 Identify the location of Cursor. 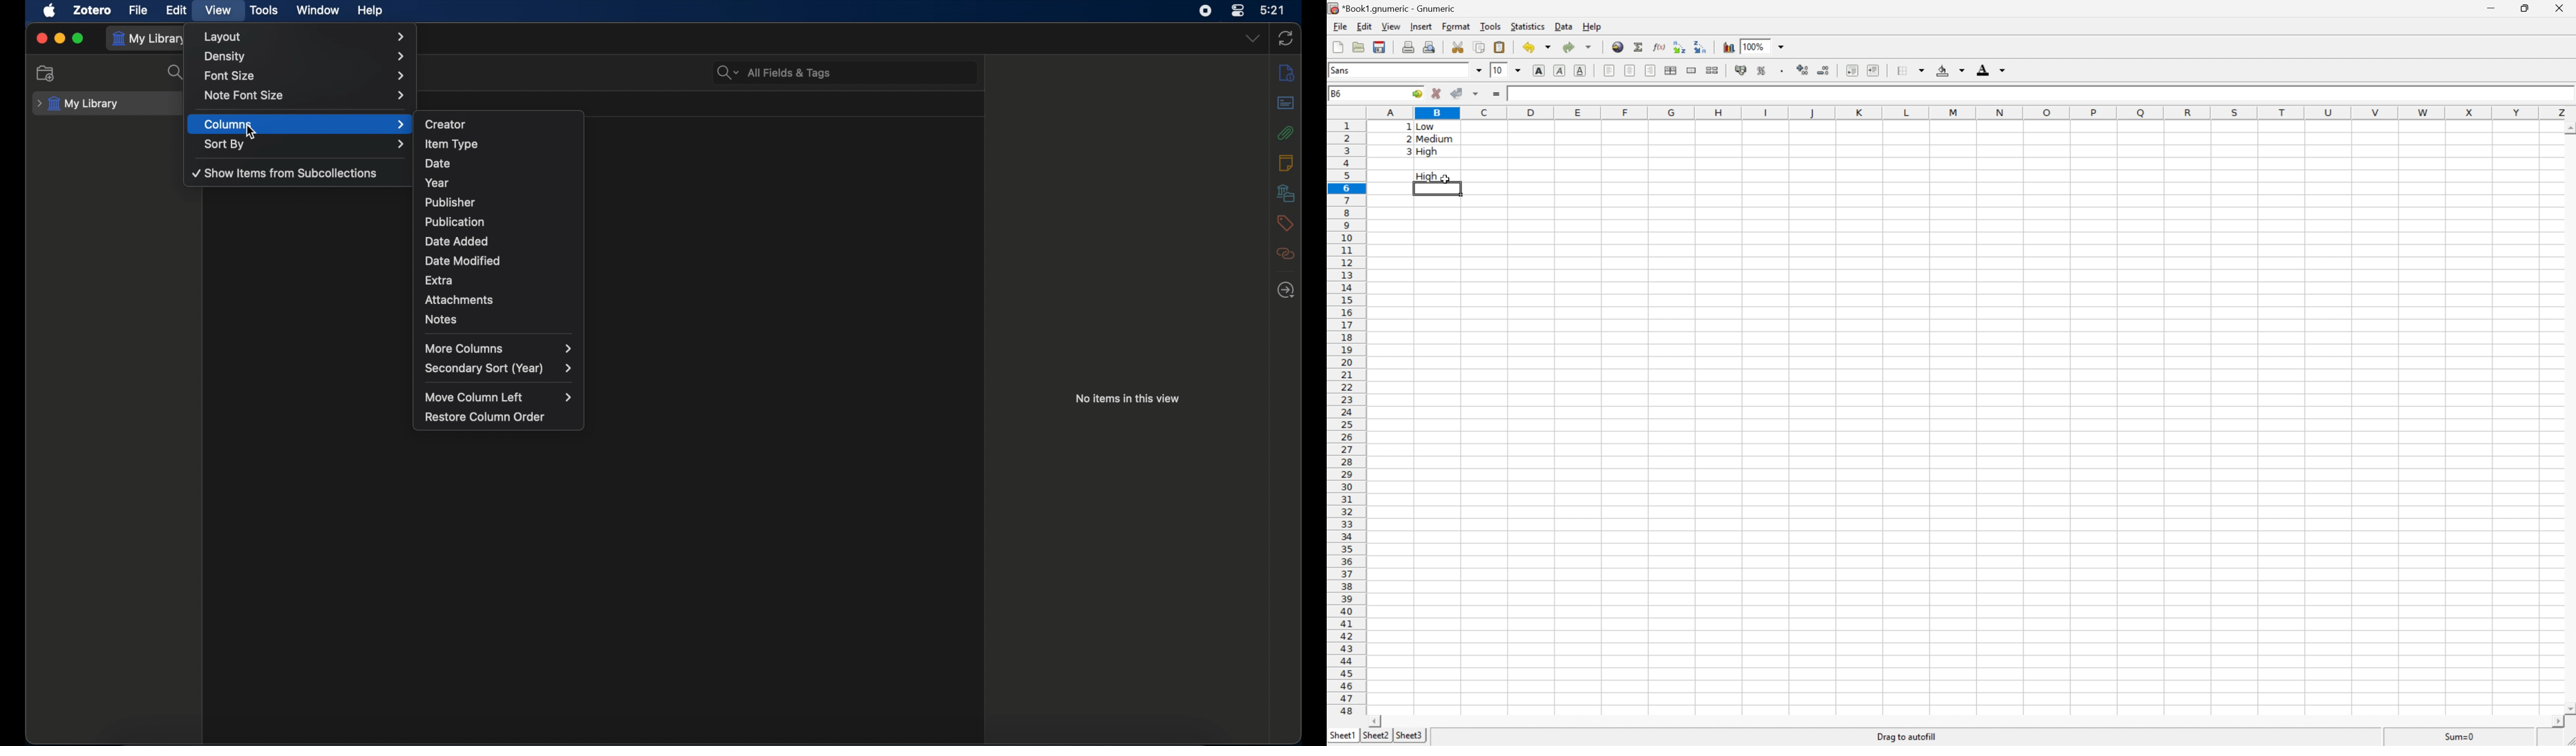
(1448, 177).